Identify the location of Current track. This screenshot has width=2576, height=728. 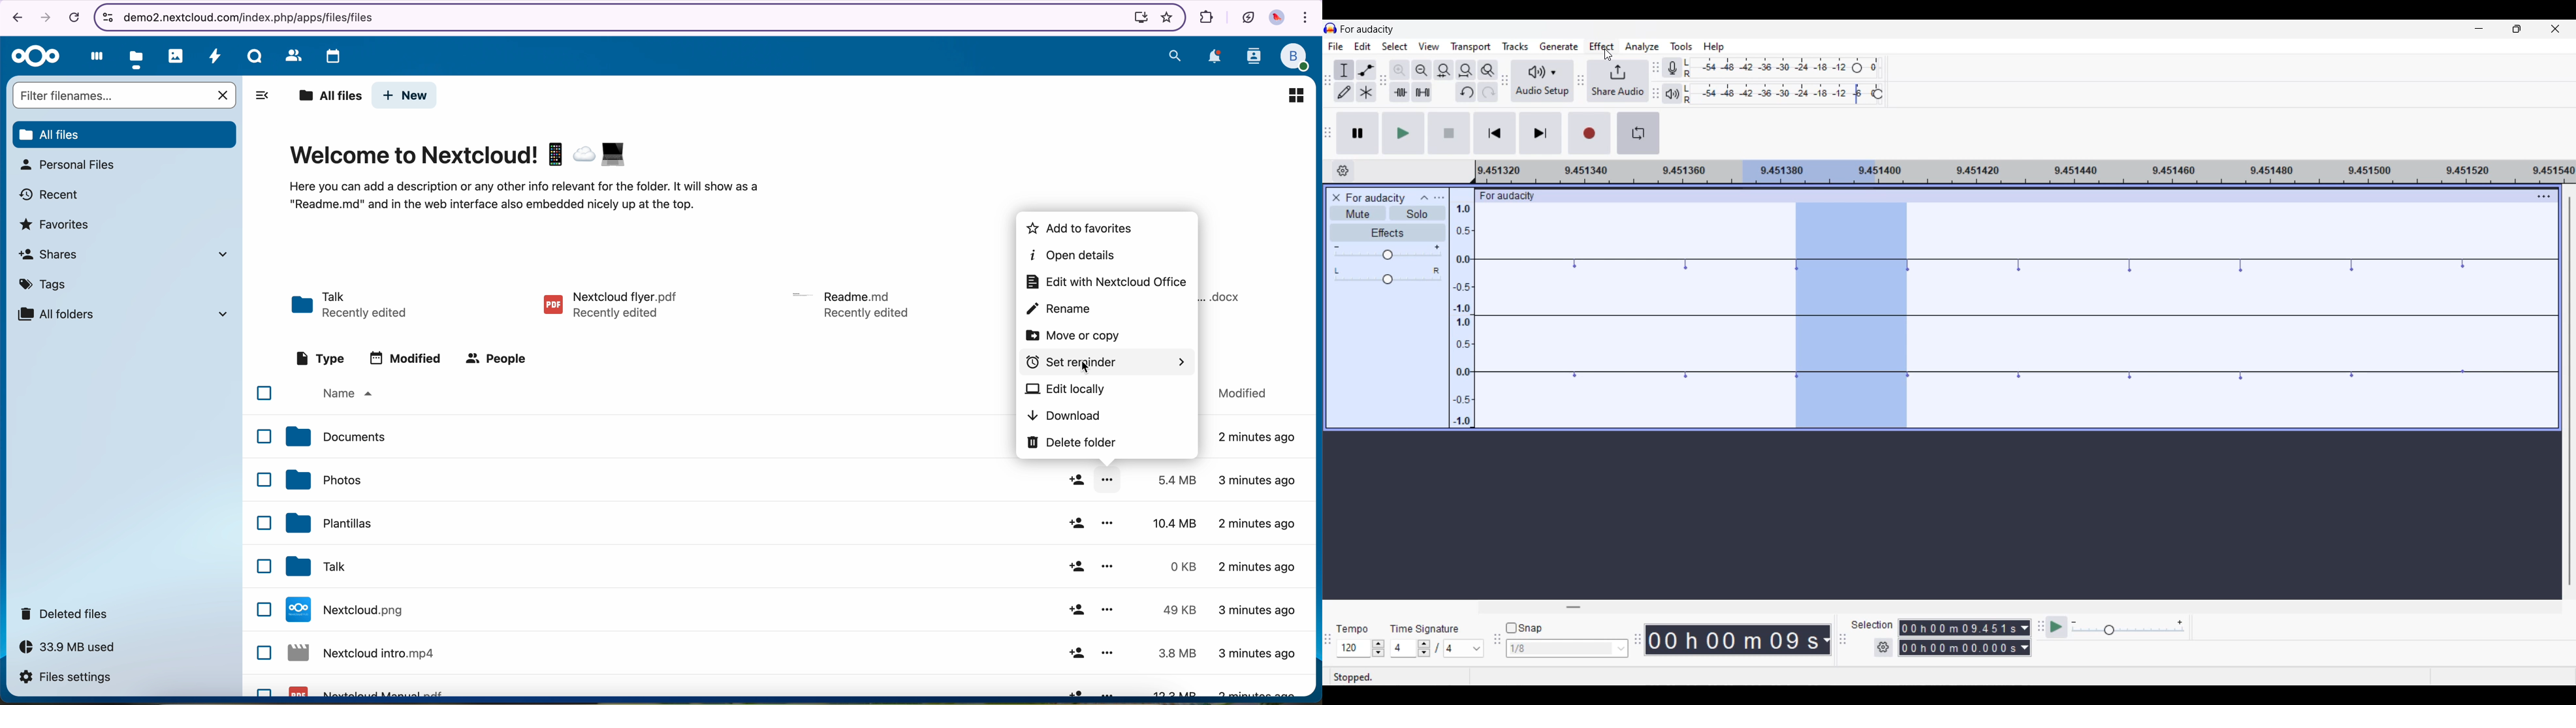
(2234, 317).